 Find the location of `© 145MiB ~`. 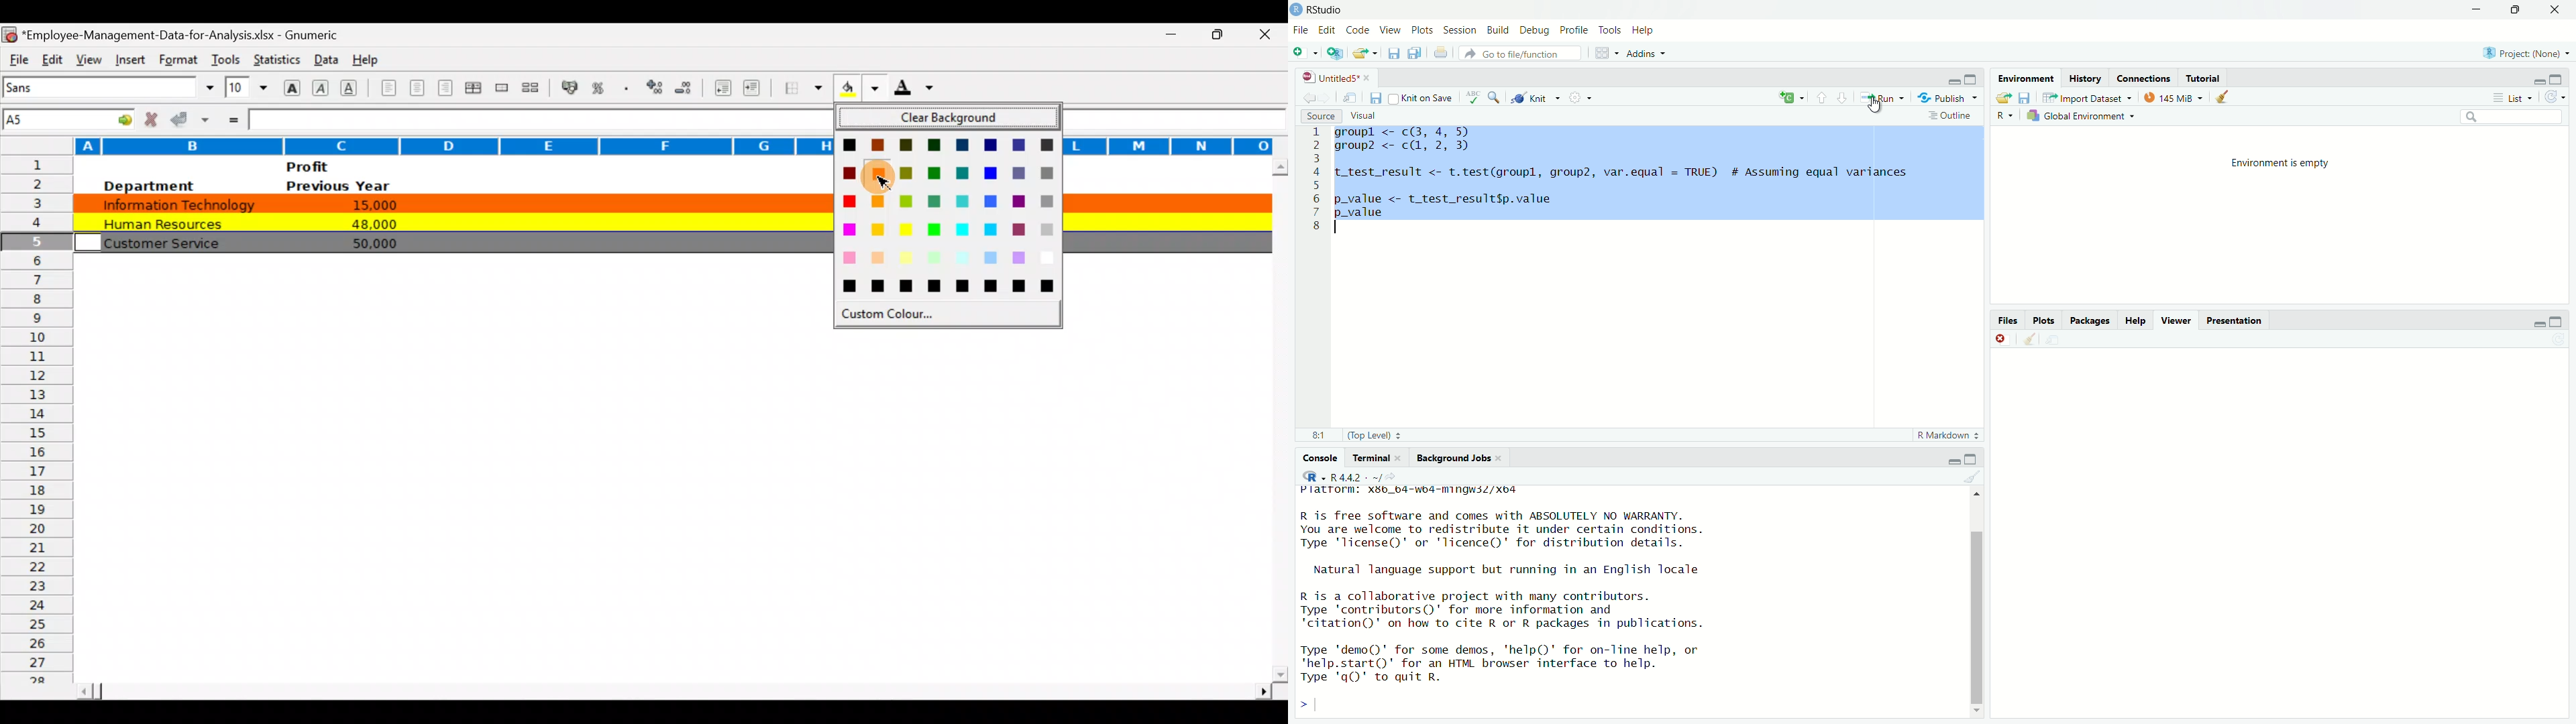

© 145MiB ~ is located at coordinates (2172, 97).